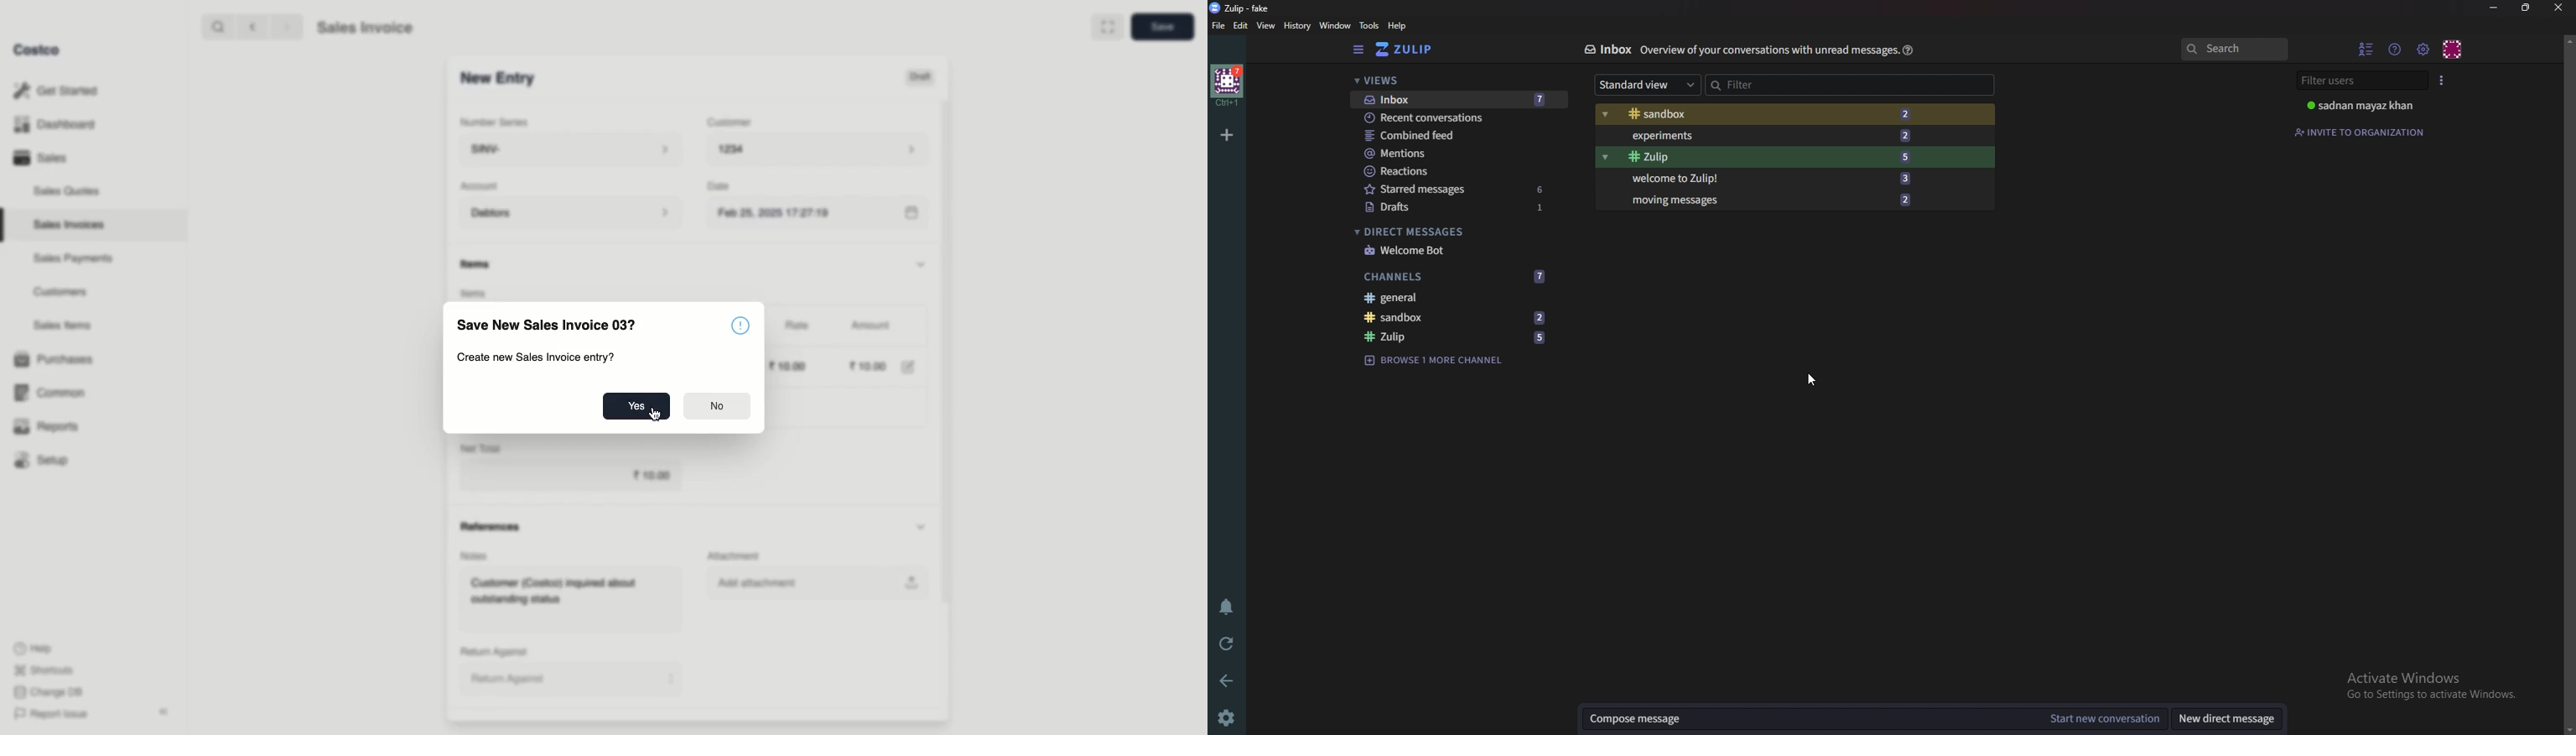  Describe the element at coordinates (58, 360) in the screenshot. I see `1 Purchases` at that location.